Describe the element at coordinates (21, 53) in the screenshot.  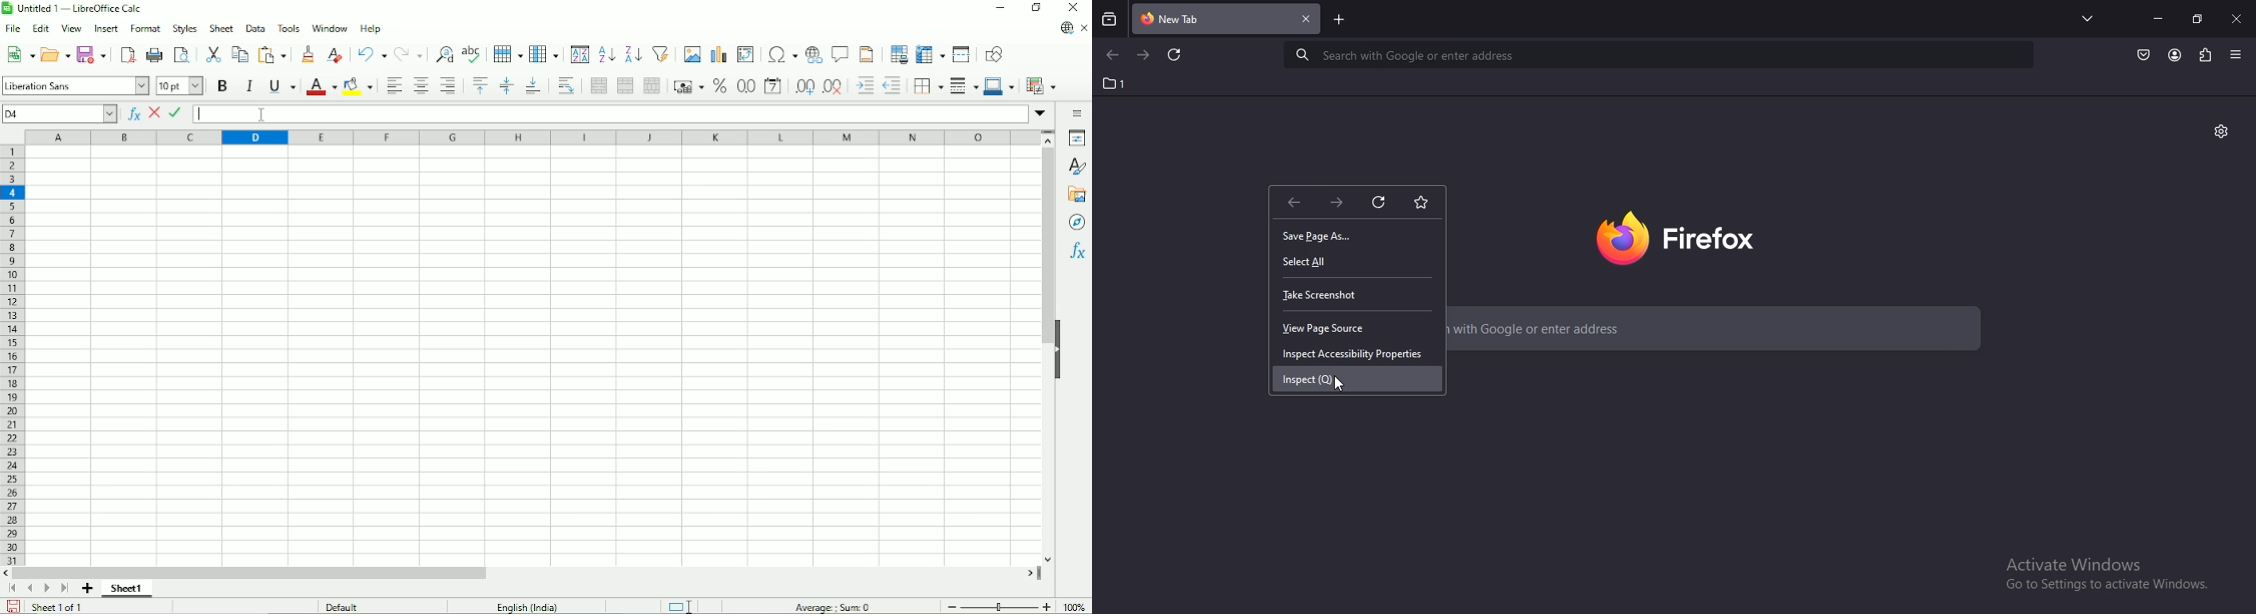
I see `New` at that location.